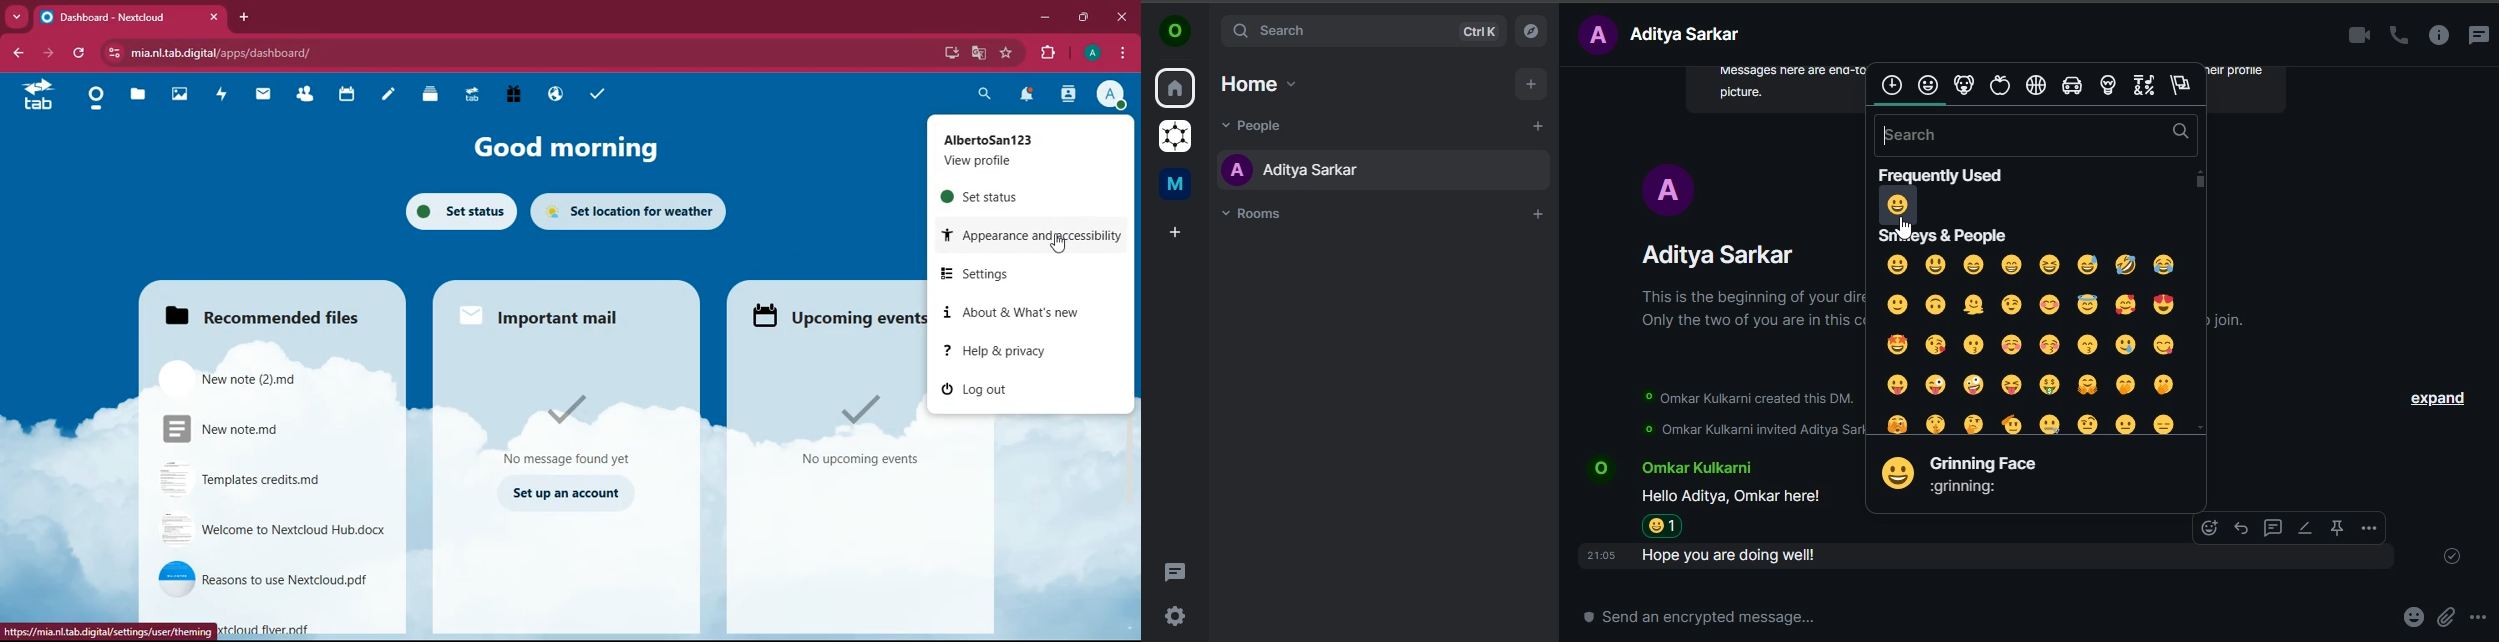  Describe the element at coordinates (2010, 384) in the screenshot. I see `squinting face with tongue` at that location.